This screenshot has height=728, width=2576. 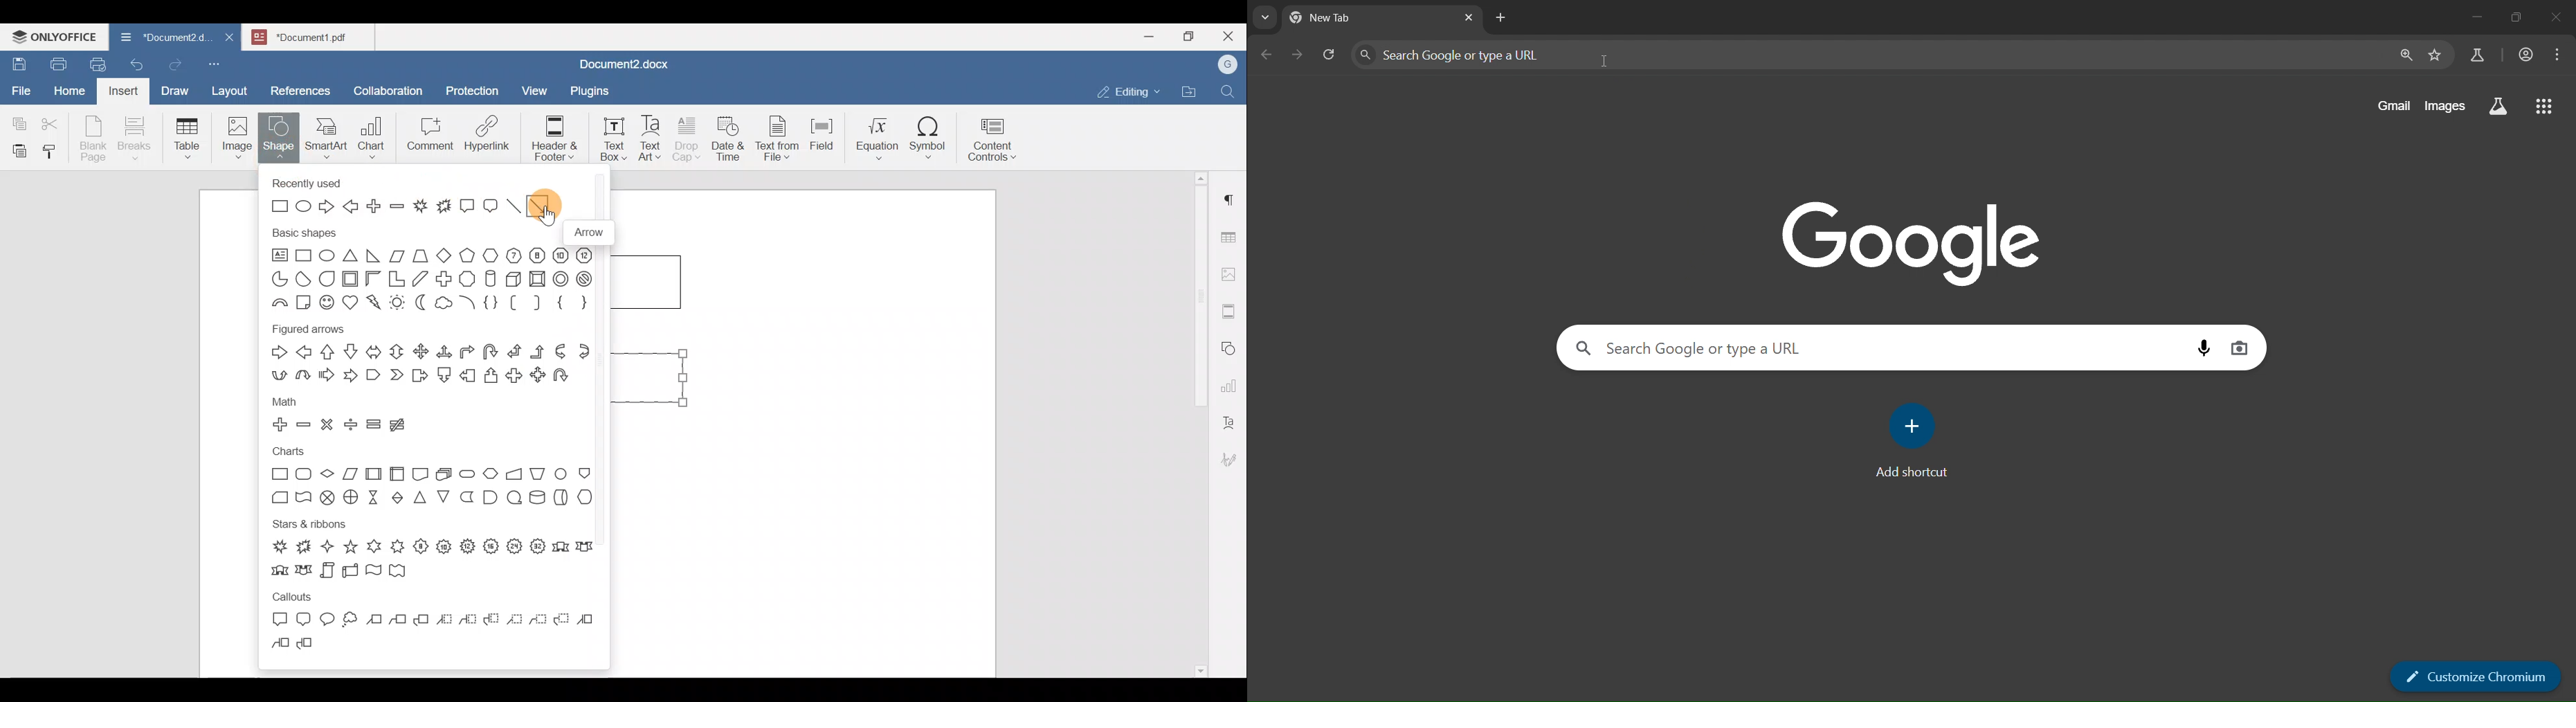 What do you see at coordinates (16, 148) in the screenshot?
I see `Paste` at bounding box center [16, 148].